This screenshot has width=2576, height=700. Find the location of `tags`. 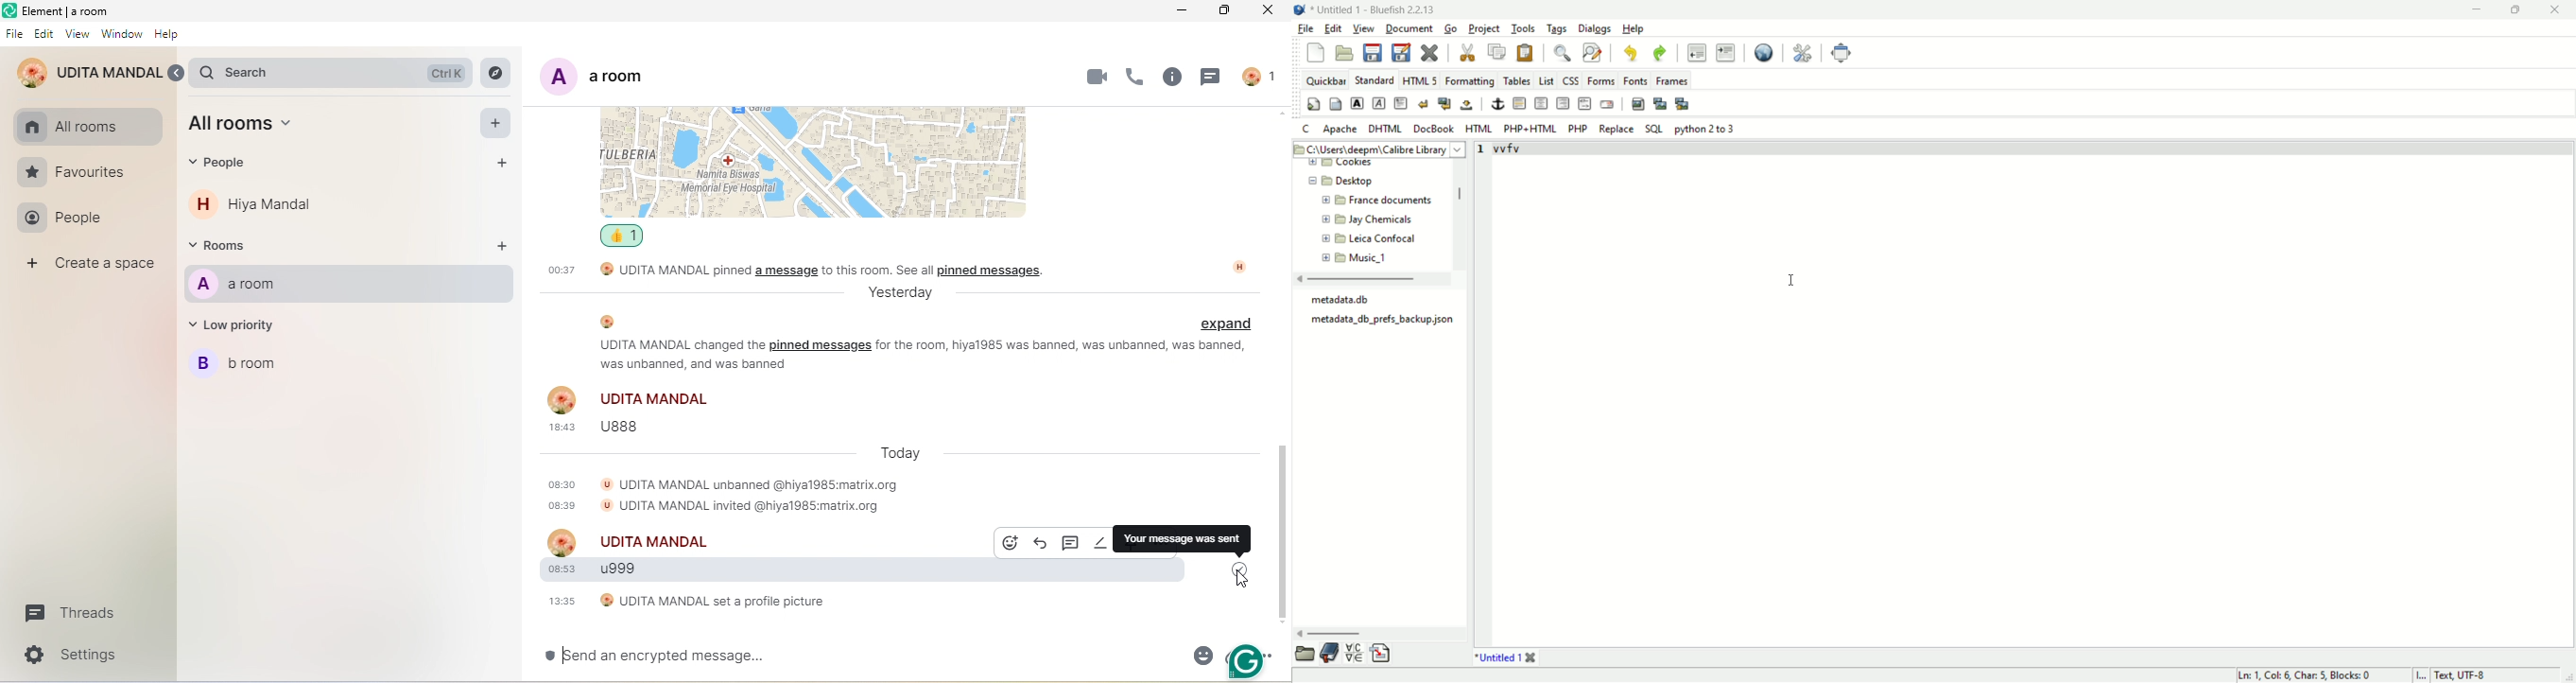

tags is located at coordinates (1555, 28).